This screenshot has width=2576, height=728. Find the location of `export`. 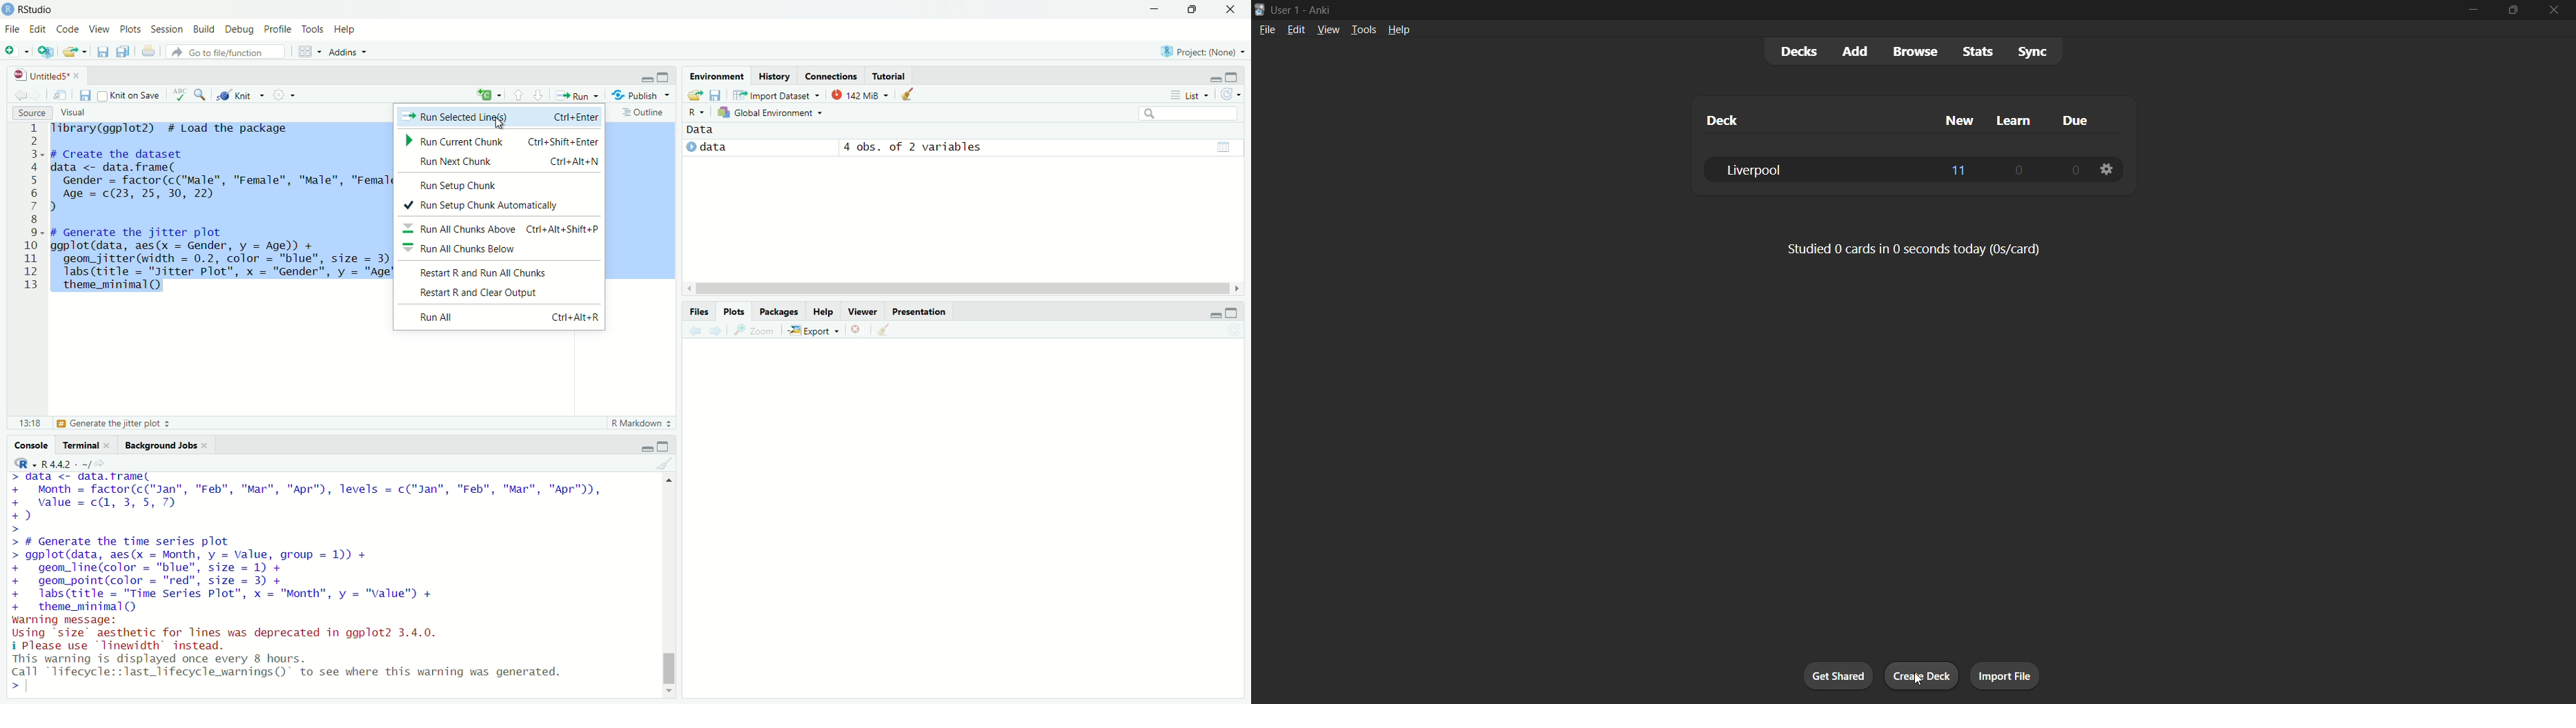

export is located at coordinates (816, 331).